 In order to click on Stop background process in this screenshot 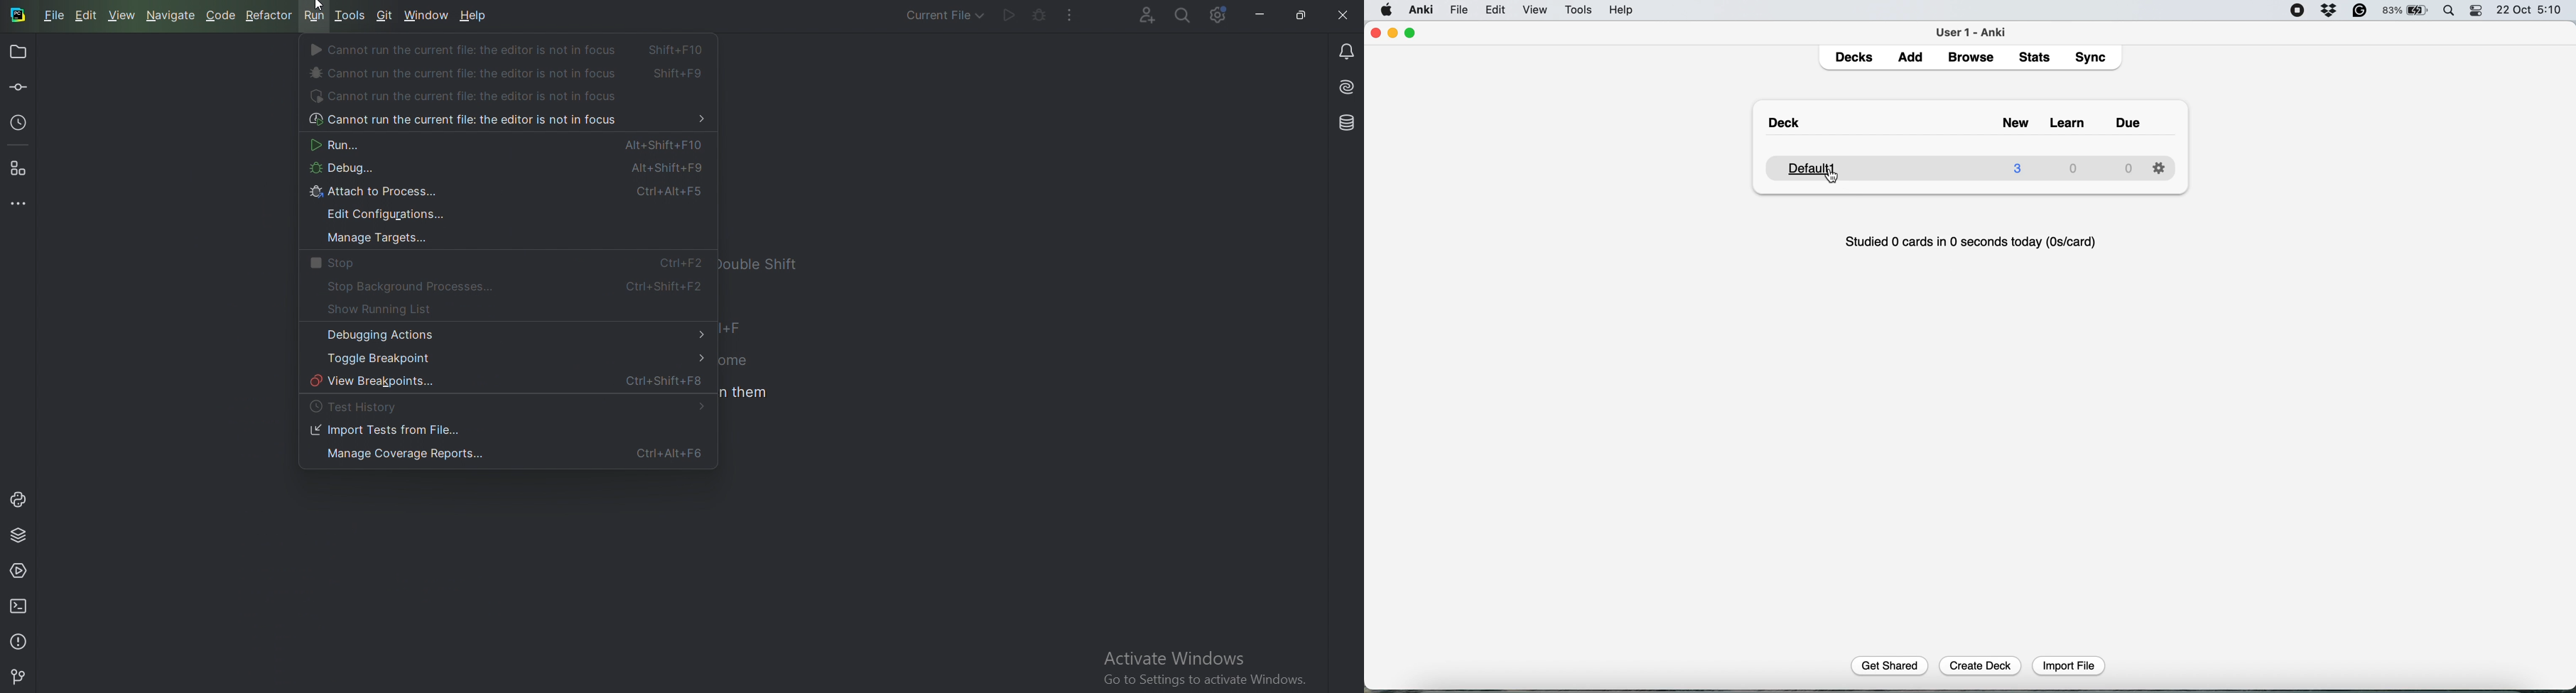, I will do `click(512, 287)`.